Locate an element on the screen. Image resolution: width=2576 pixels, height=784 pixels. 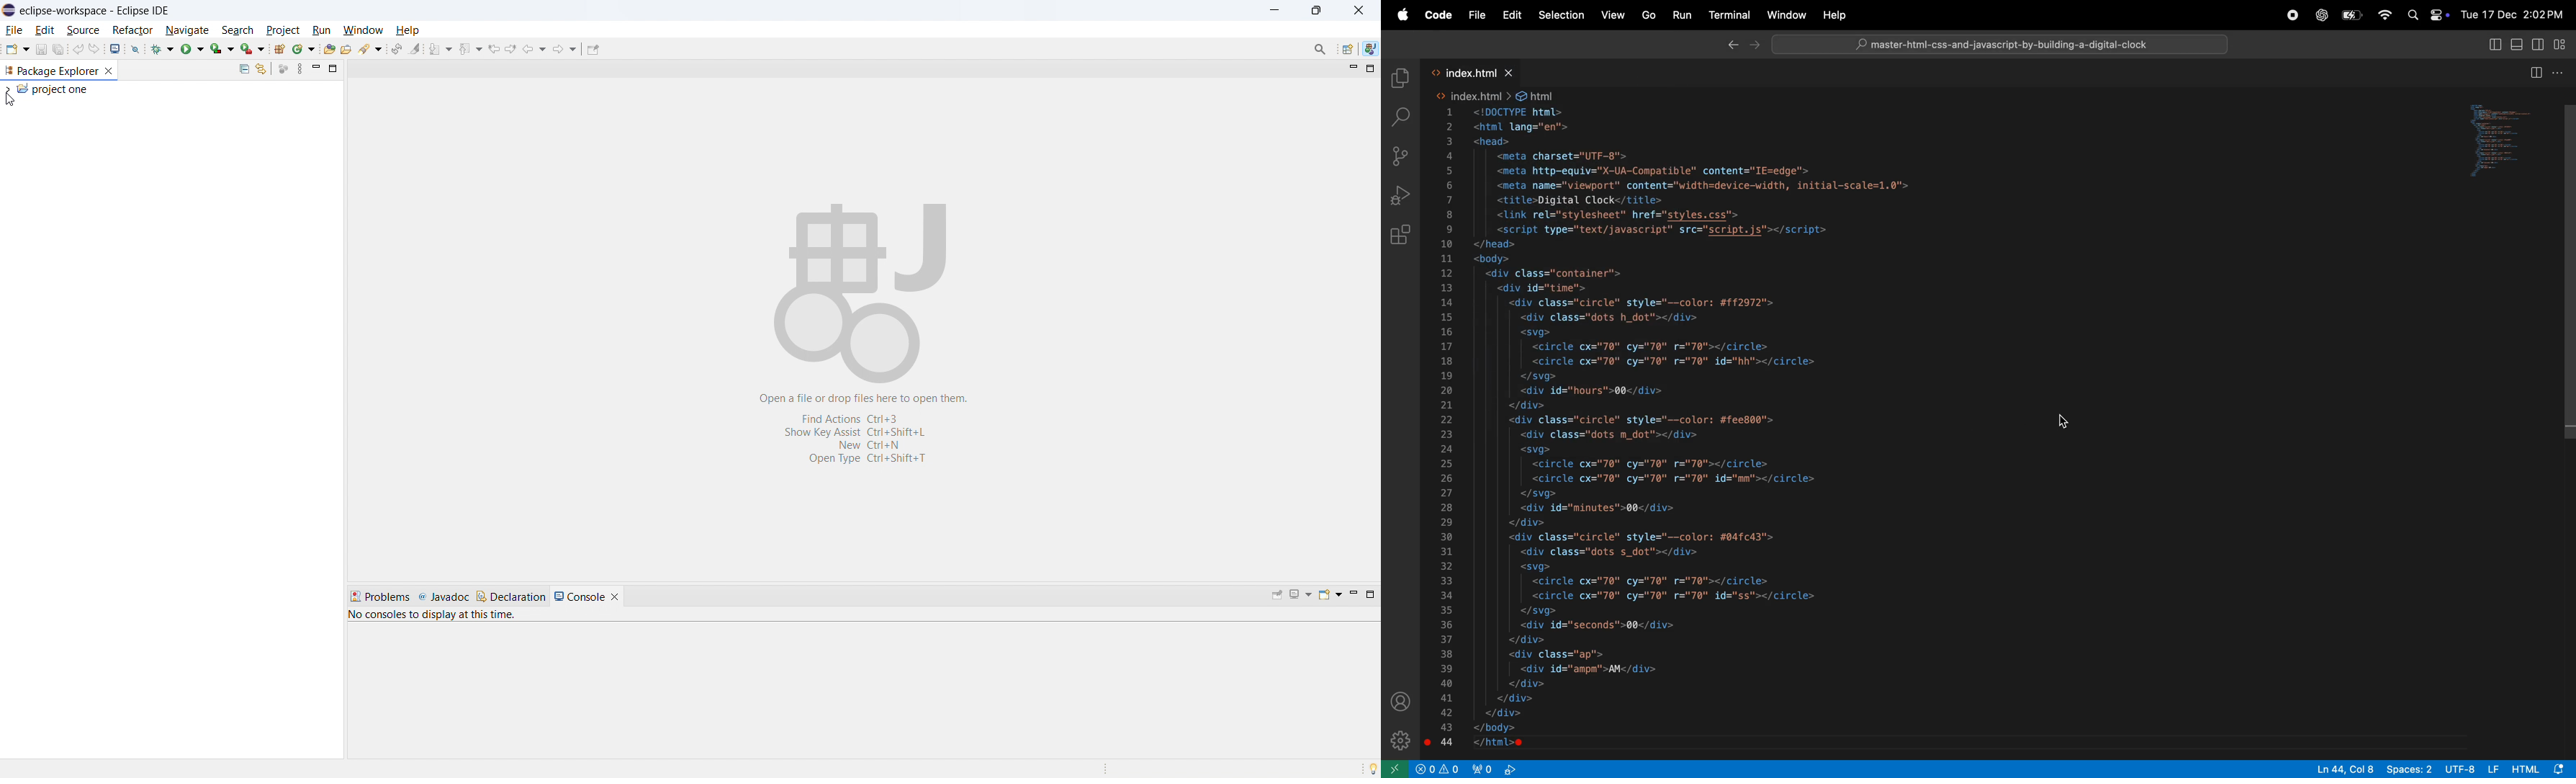
minimize is located at coordinates (1352, 596).